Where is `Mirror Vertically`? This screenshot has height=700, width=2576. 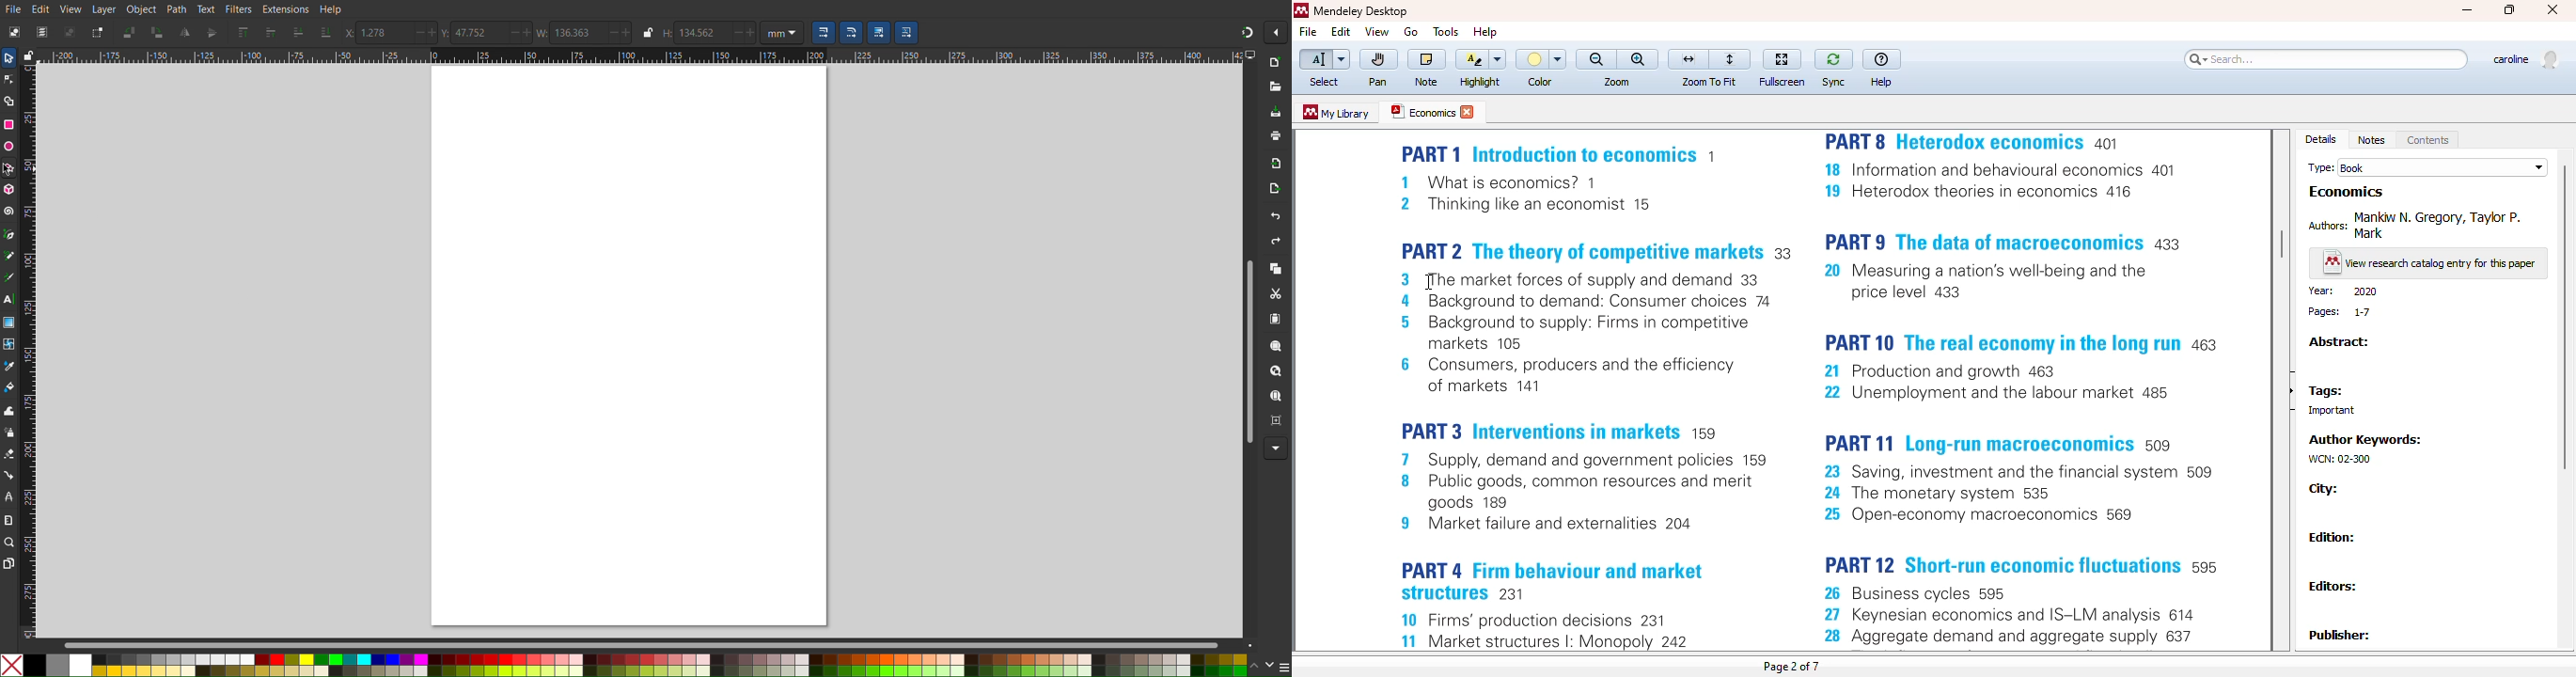 Mirror Vertically is located at coordinates (186, 34).